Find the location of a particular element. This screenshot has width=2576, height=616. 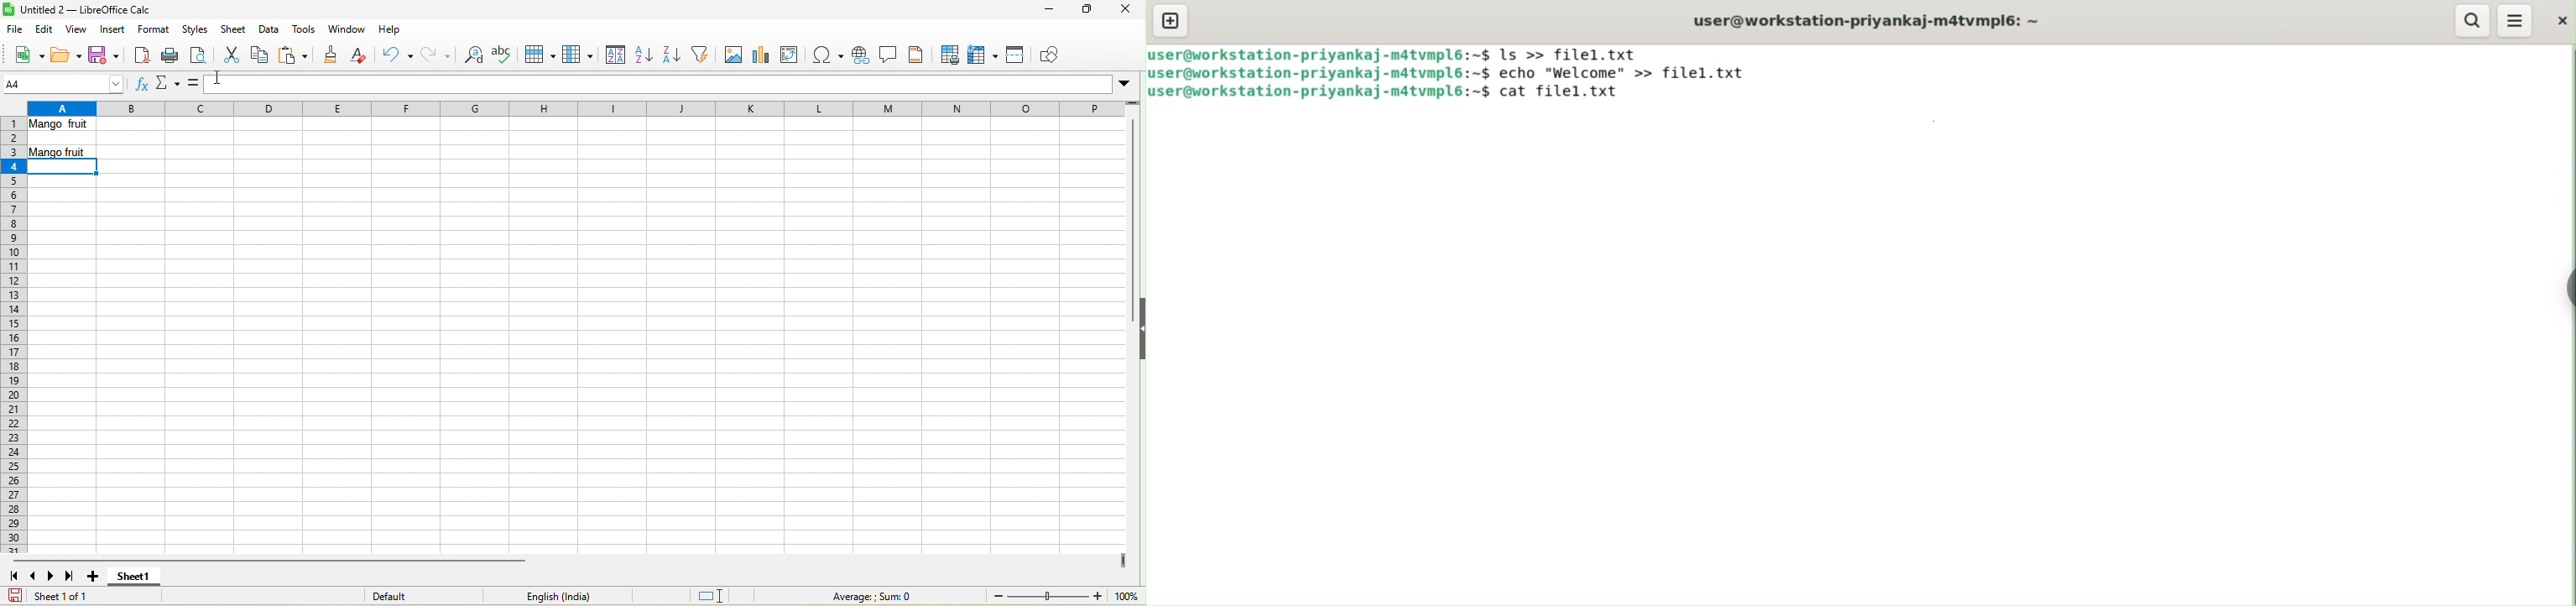

edit pivot table is located at coordinates (794, 55).